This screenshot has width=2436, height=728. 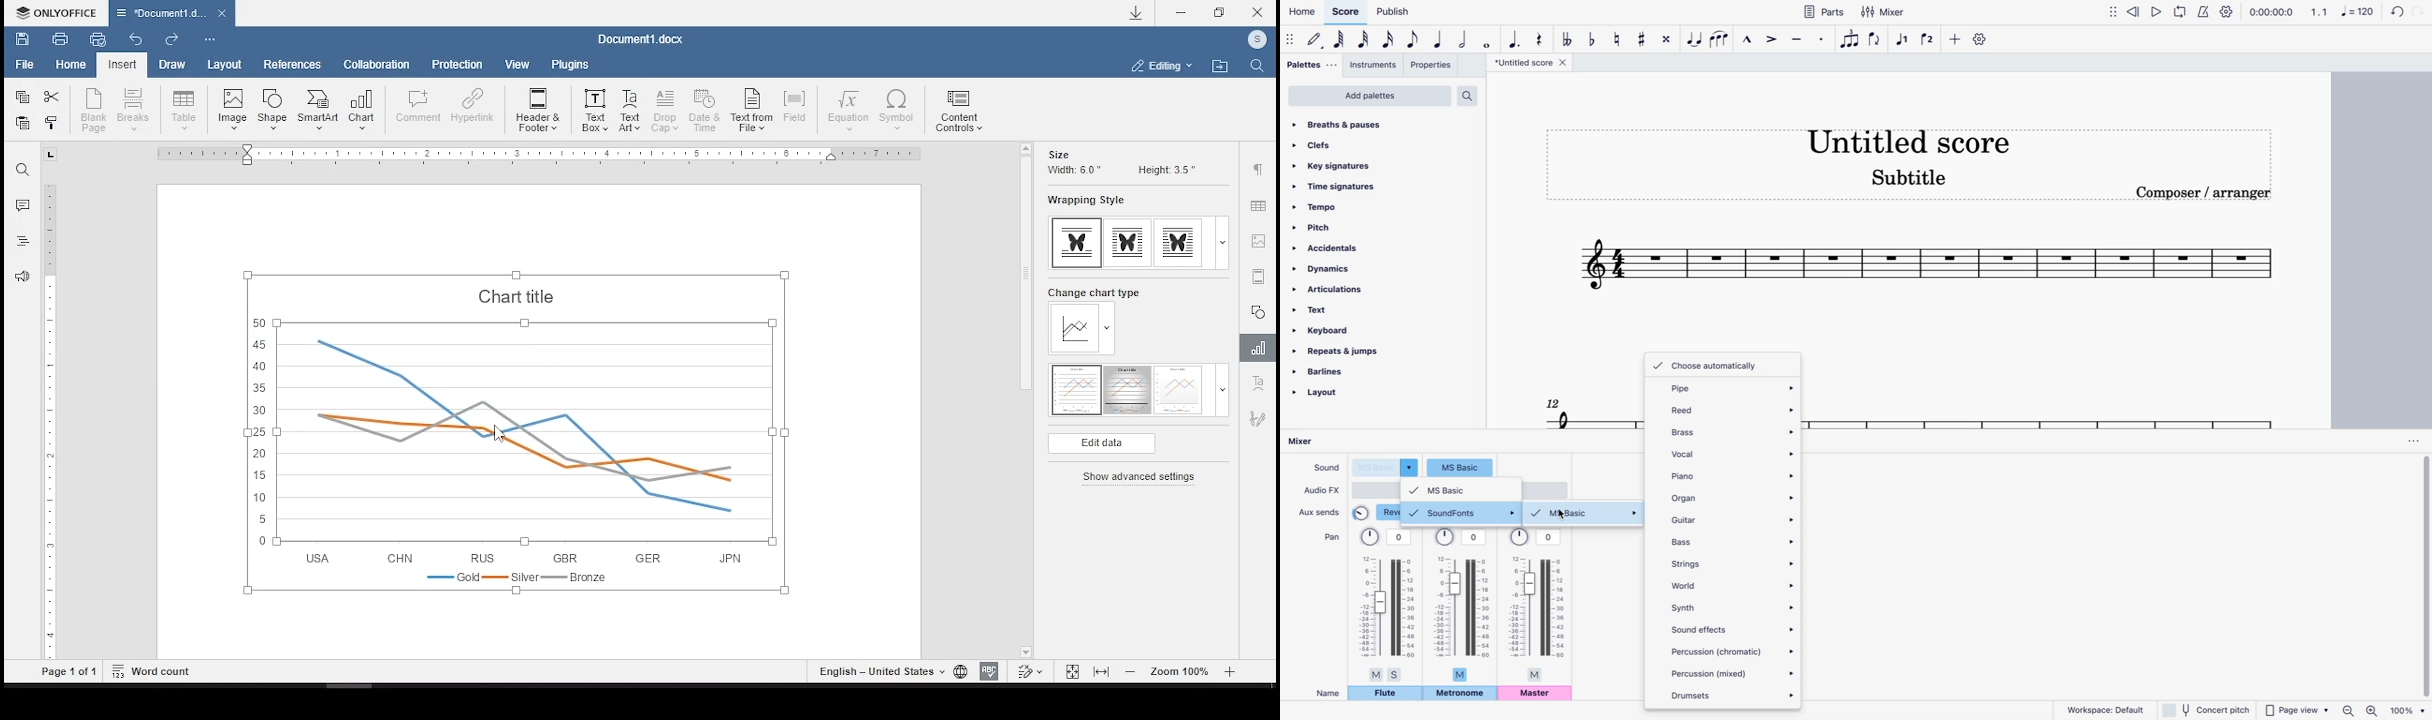 I want to click on slur, so click(x=1720, y=38).